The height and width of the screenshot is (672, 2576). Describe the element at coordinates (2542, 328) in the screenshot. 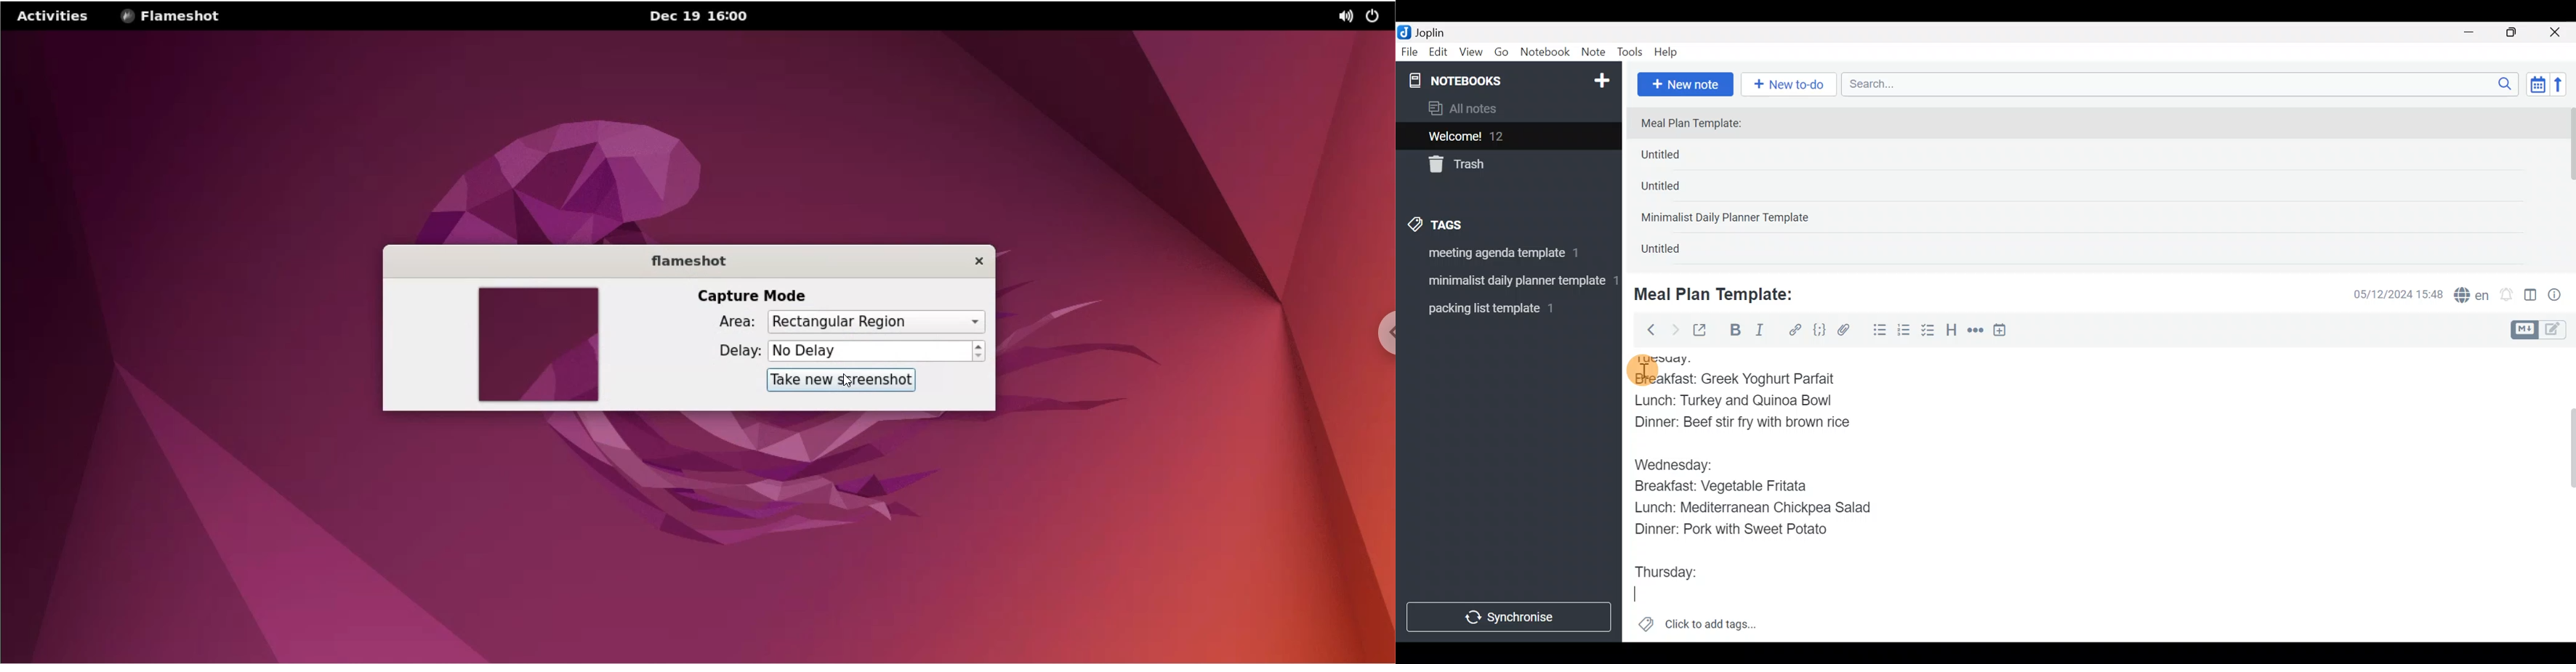

I see `Toggle editors` at that location.